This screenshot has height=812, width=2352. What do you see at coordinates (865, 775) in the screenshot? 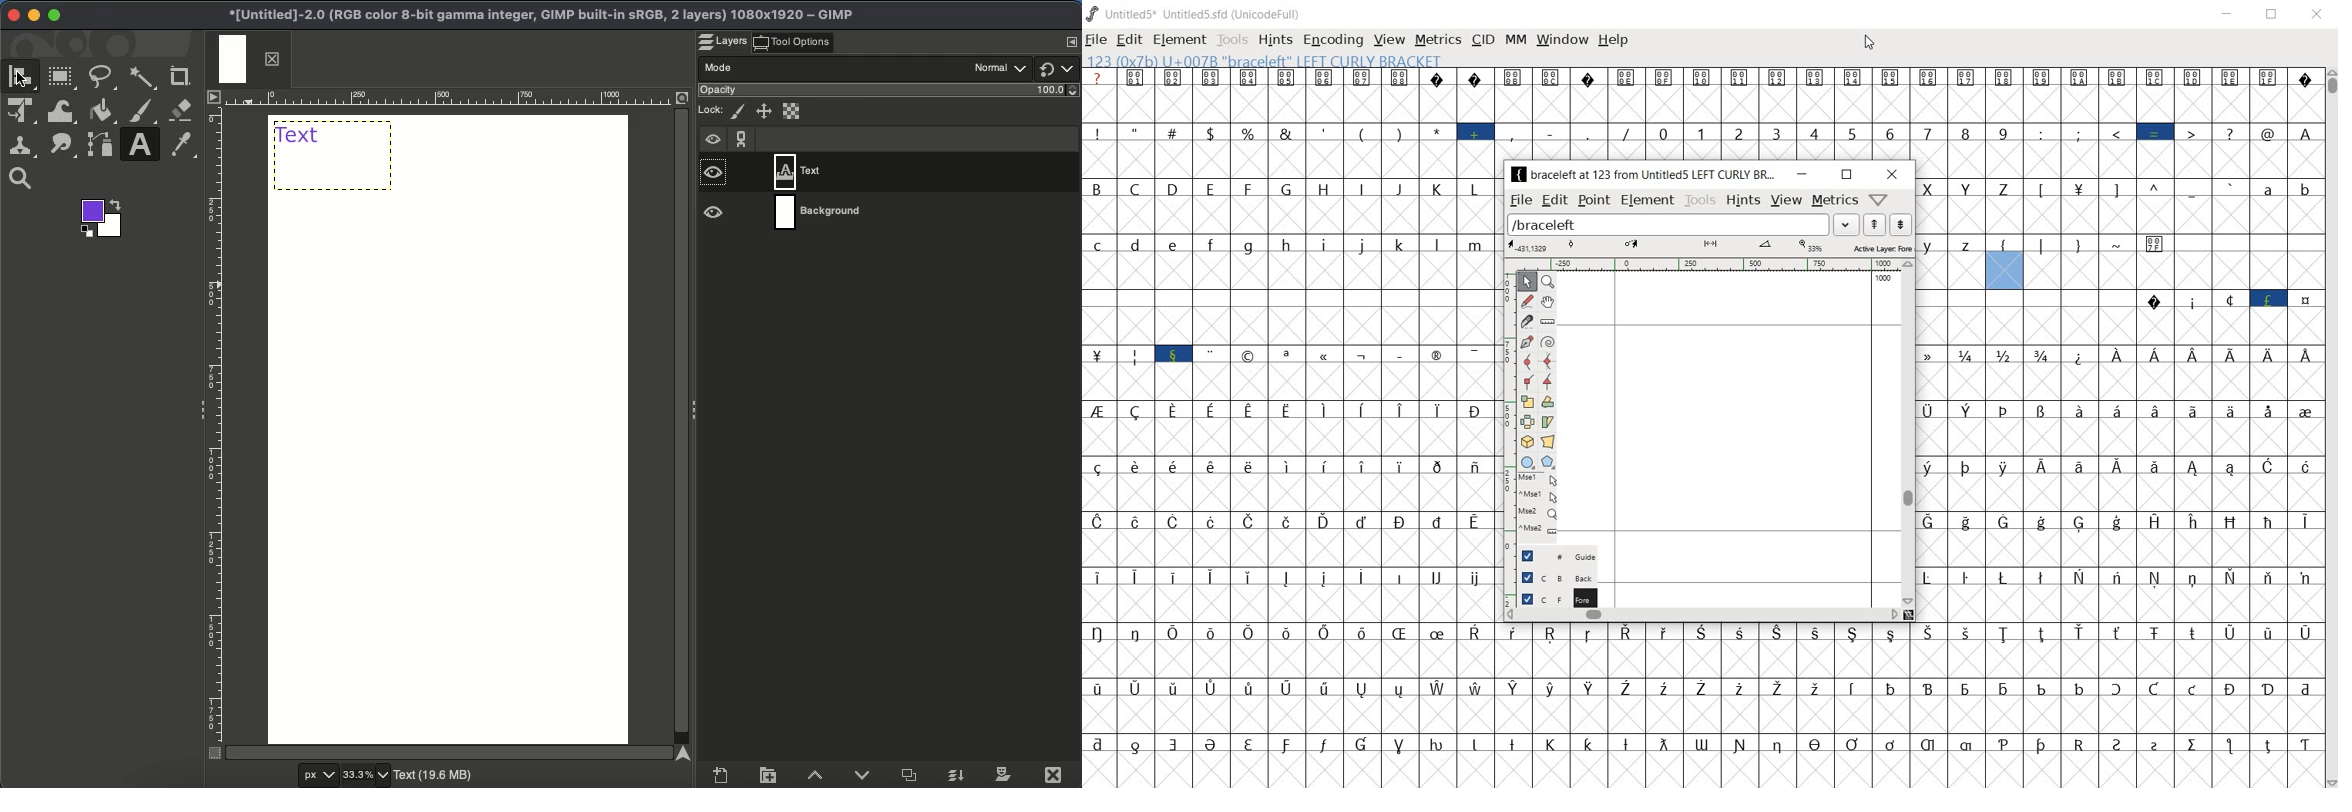
I see `Lower layer` at bounding box center [865, 775].